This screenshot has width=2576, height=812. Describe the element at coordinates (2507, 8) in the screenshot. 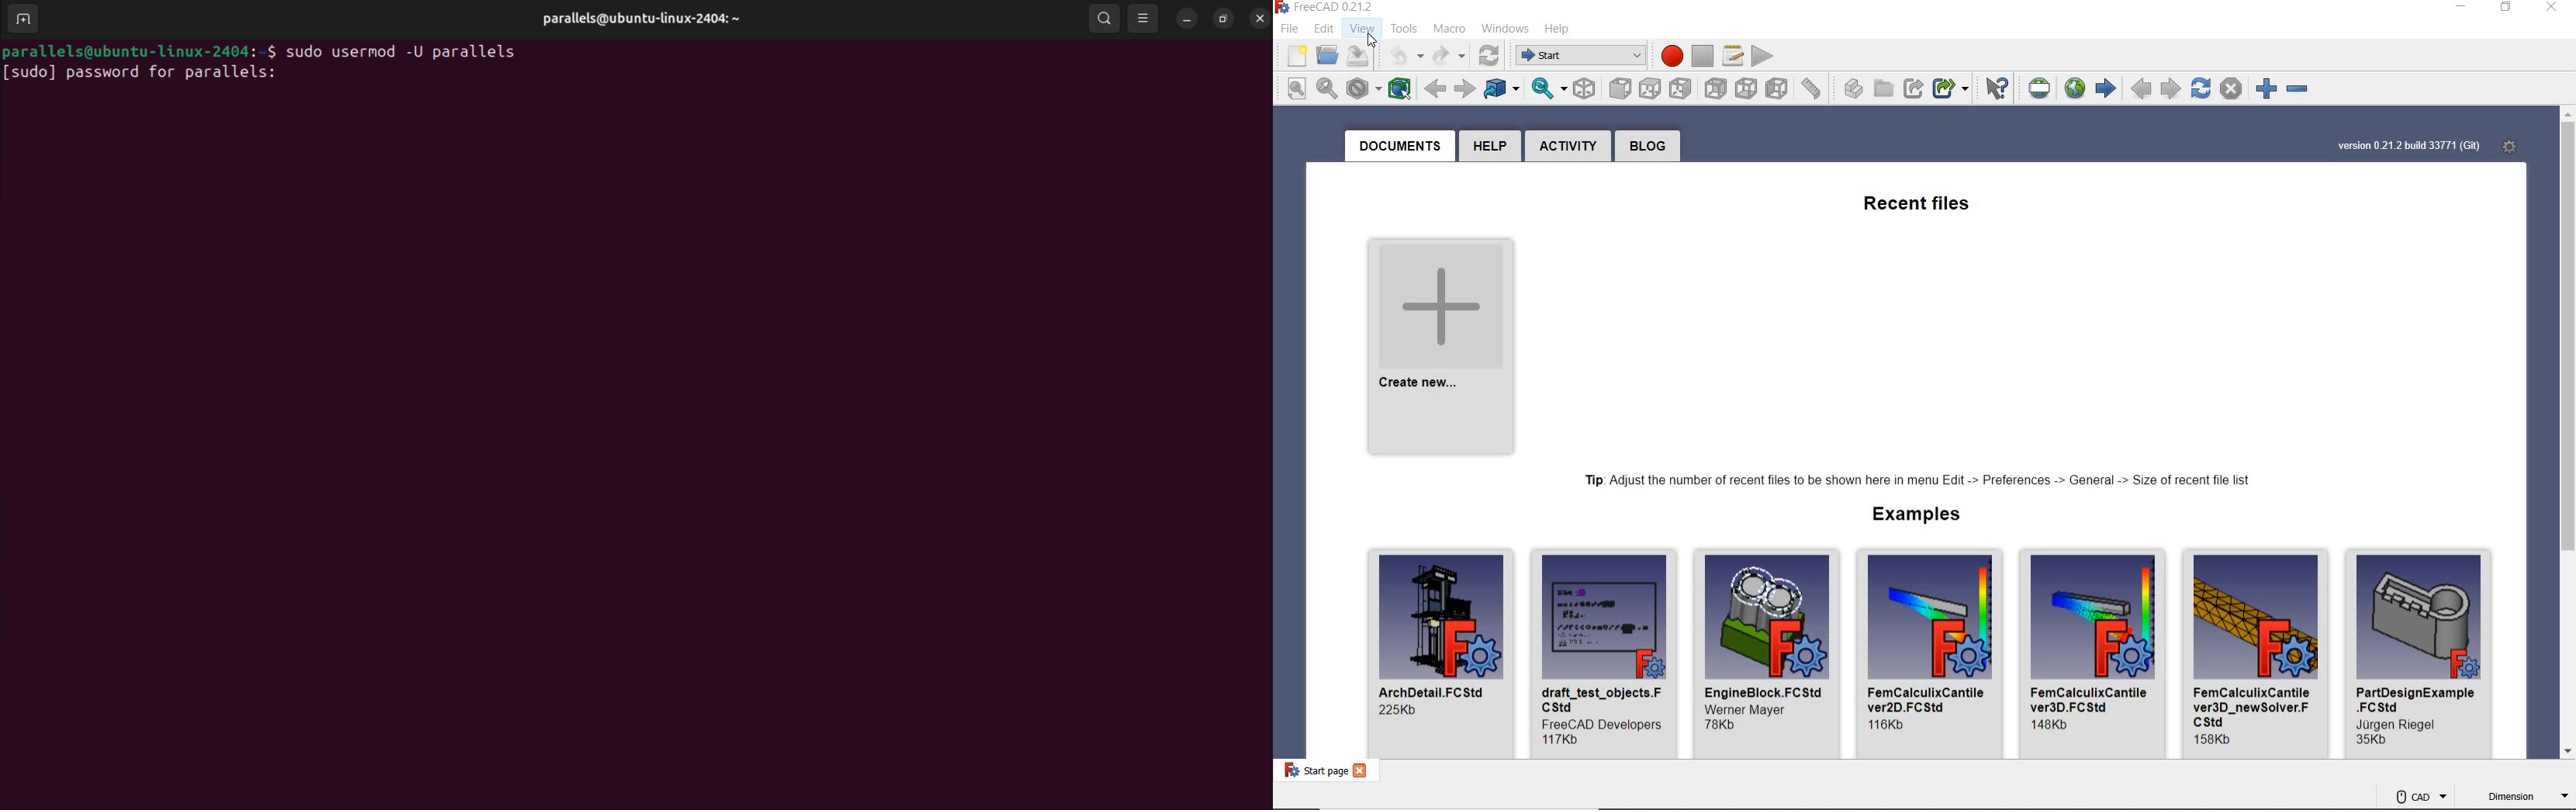

I see `restore down` at that location.